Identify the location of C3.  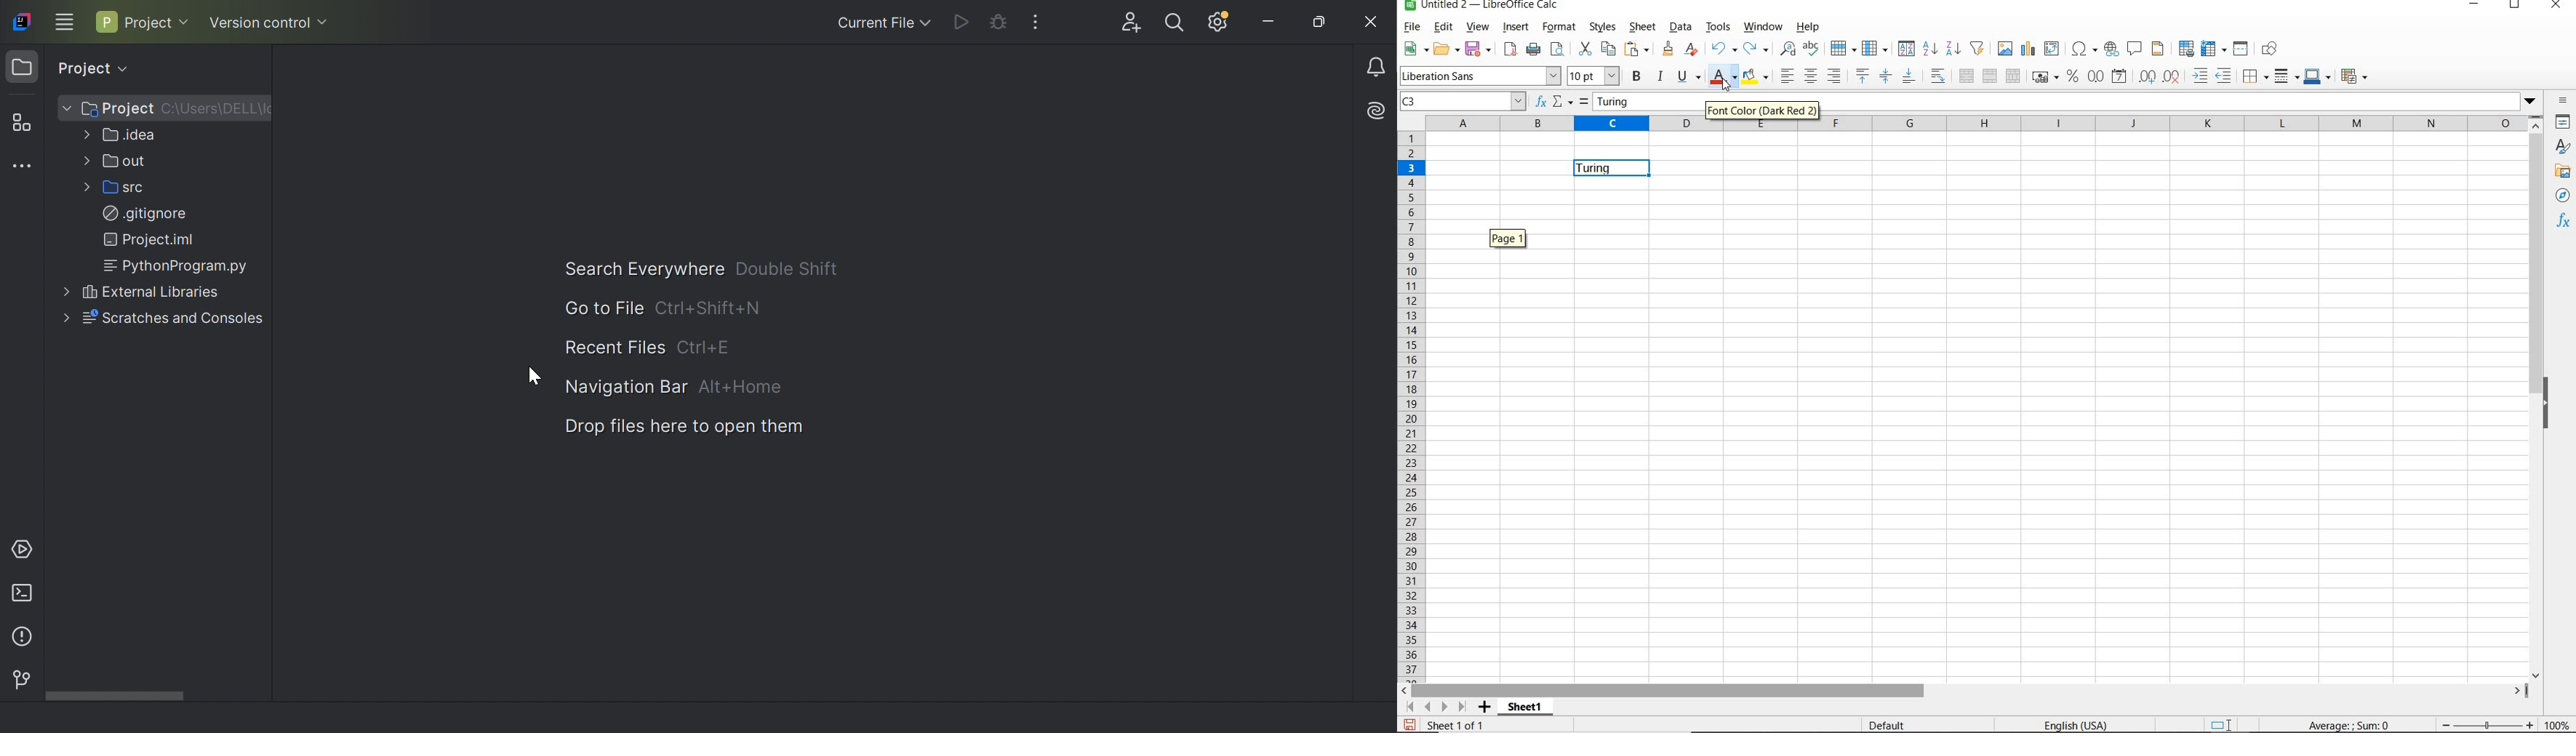
(1463, 102).